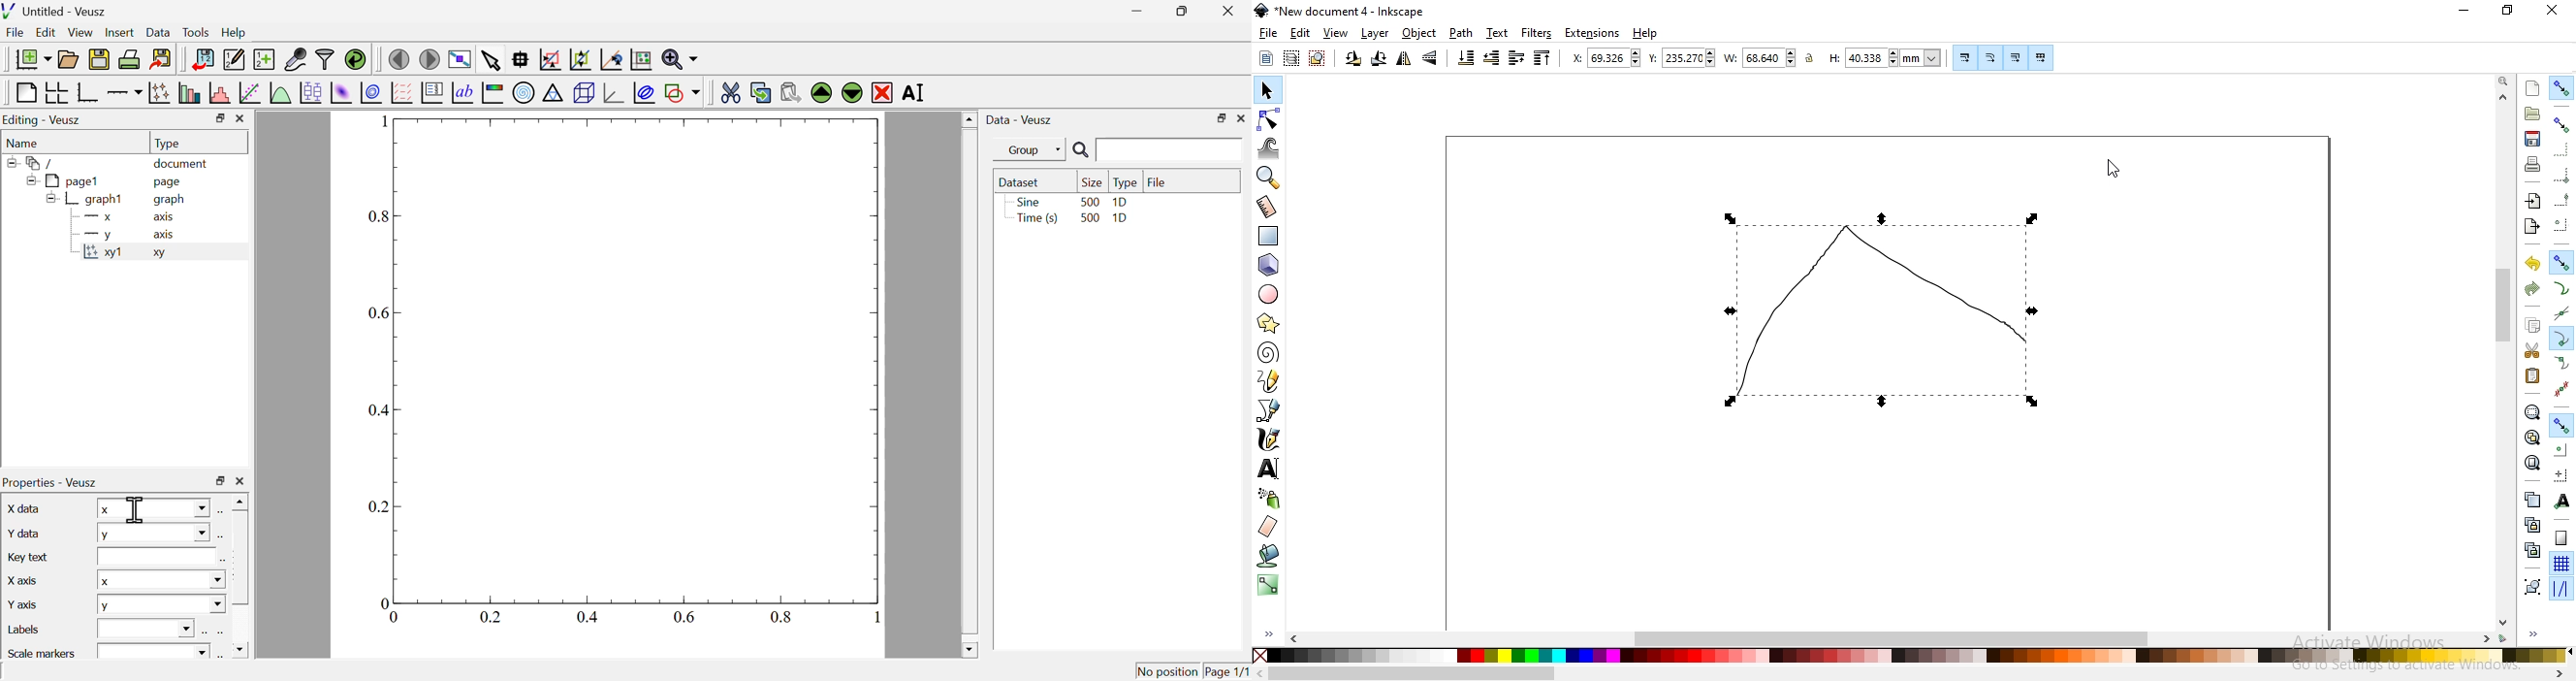 The height and width of the screenshot is (700, 2576). What do you see at coordinates (1269, 266) in the screenshot?
I see `create 3d objects` at bounding box center [1269, 266].